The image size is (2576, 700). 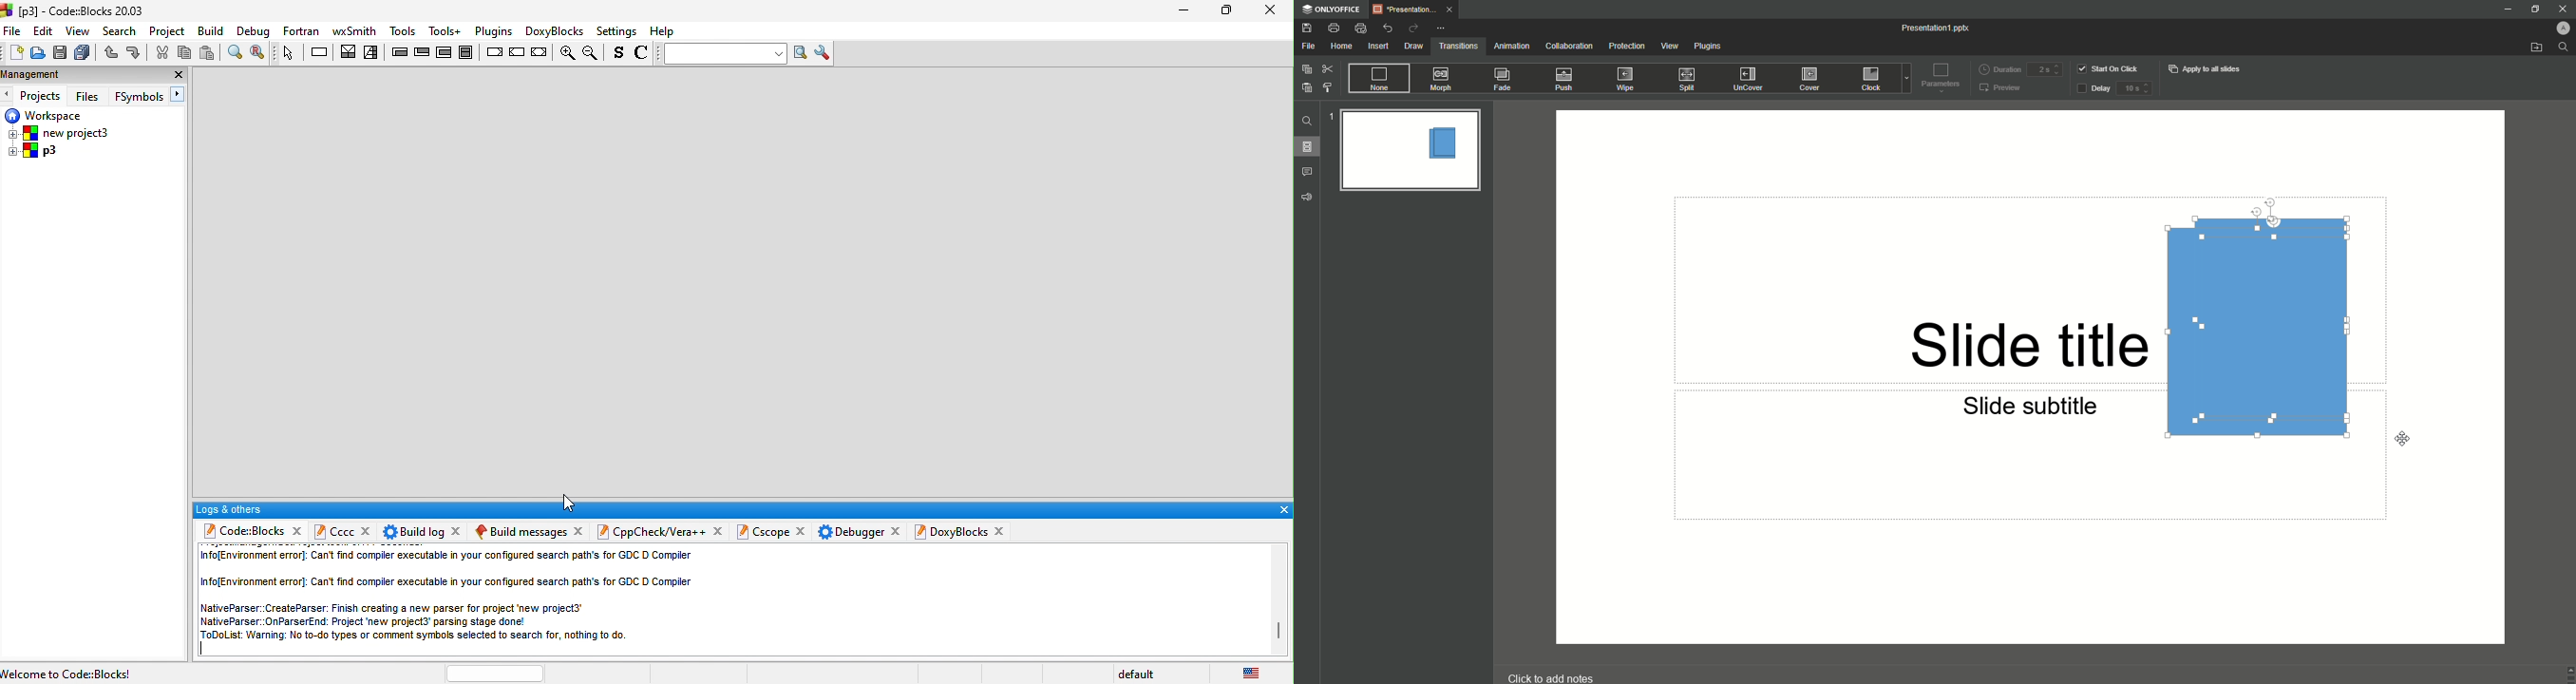 I want to click on save, so click(x=59, y=53).